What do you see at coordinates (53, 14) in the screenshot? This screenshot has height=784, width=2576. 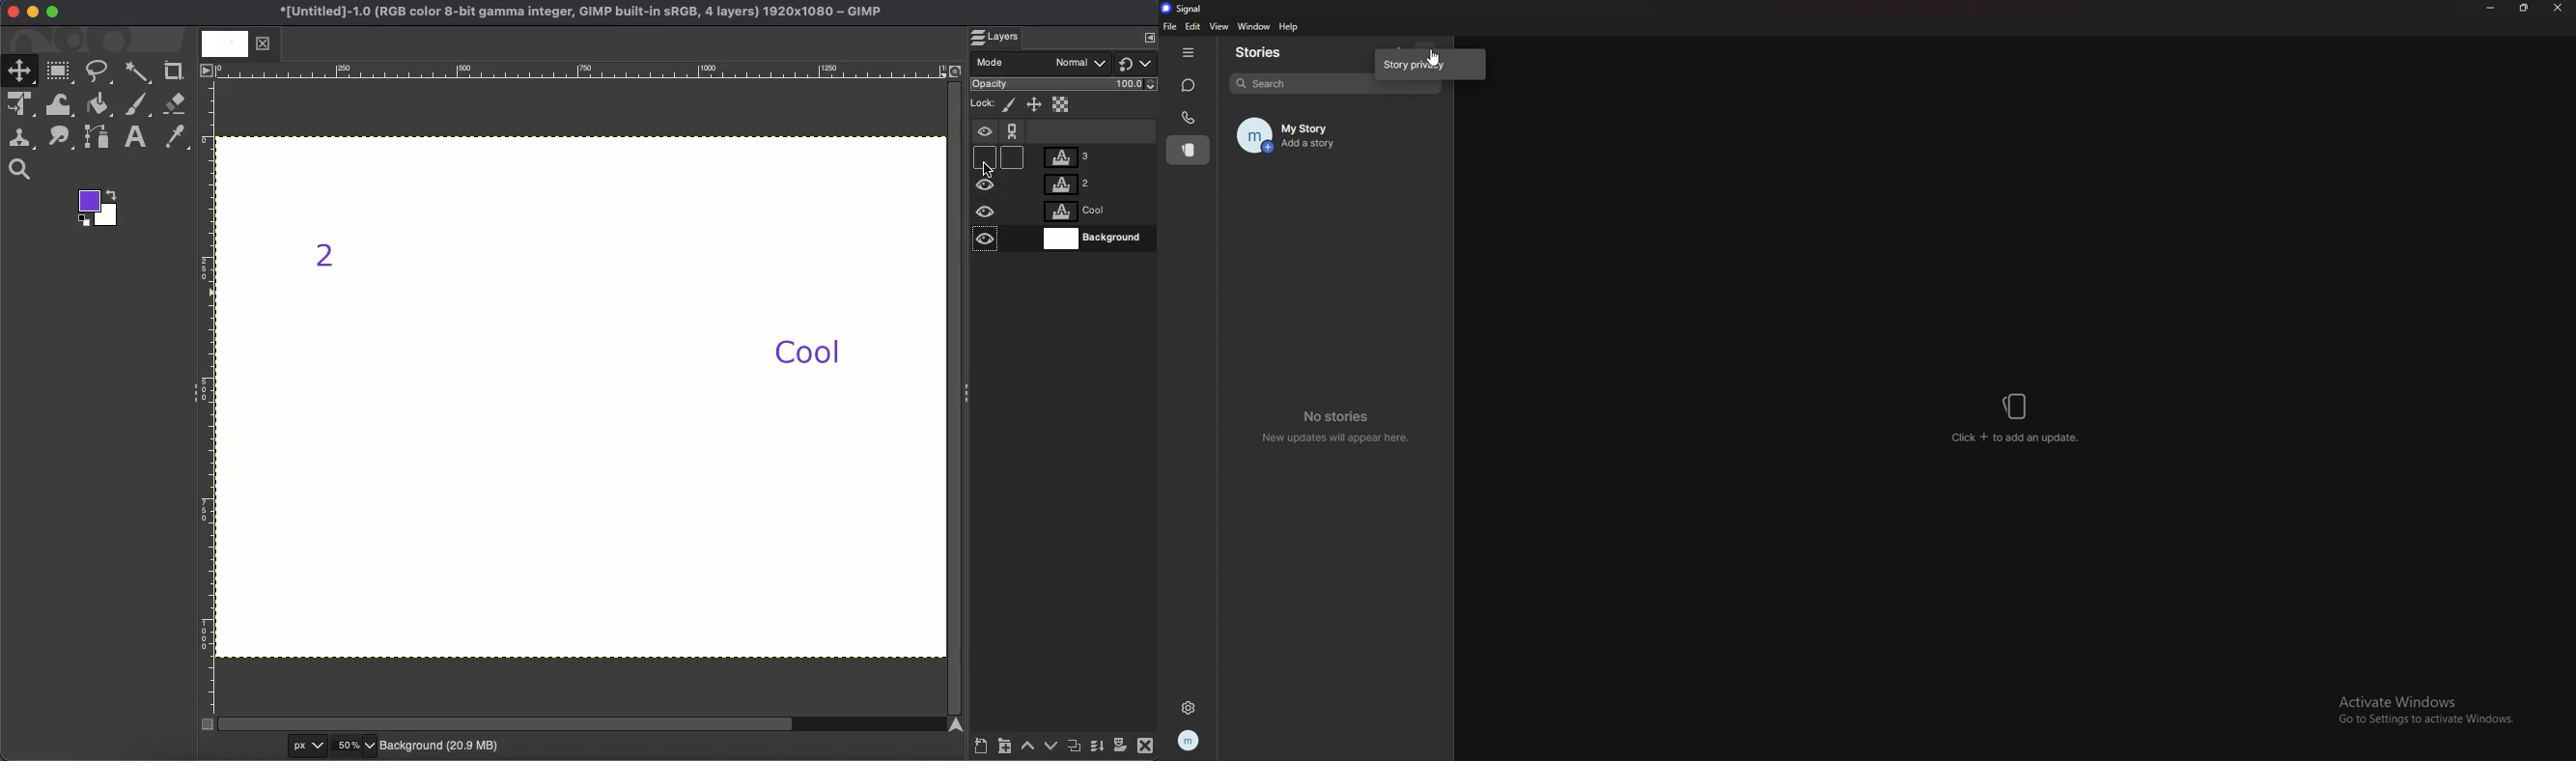 I see `Maximize` at bounding box center [53, 14].